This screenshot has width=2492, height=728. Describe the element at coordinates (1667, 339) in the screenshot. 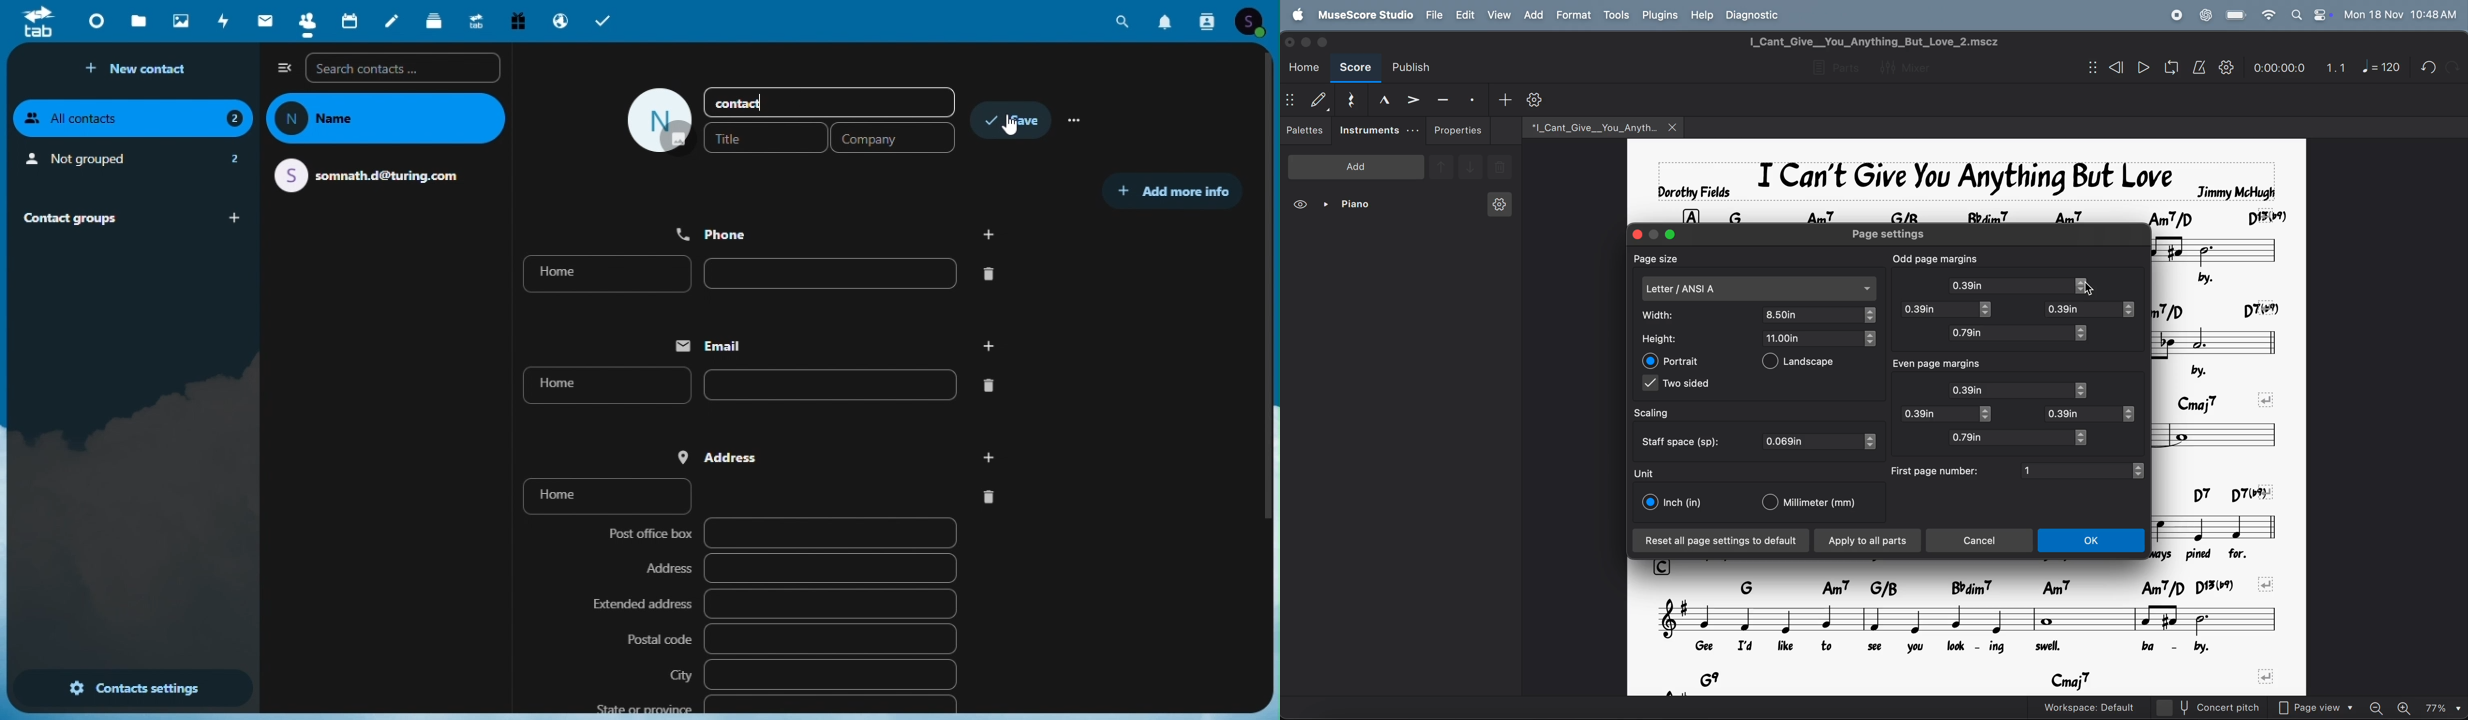

I see `height` at that location.